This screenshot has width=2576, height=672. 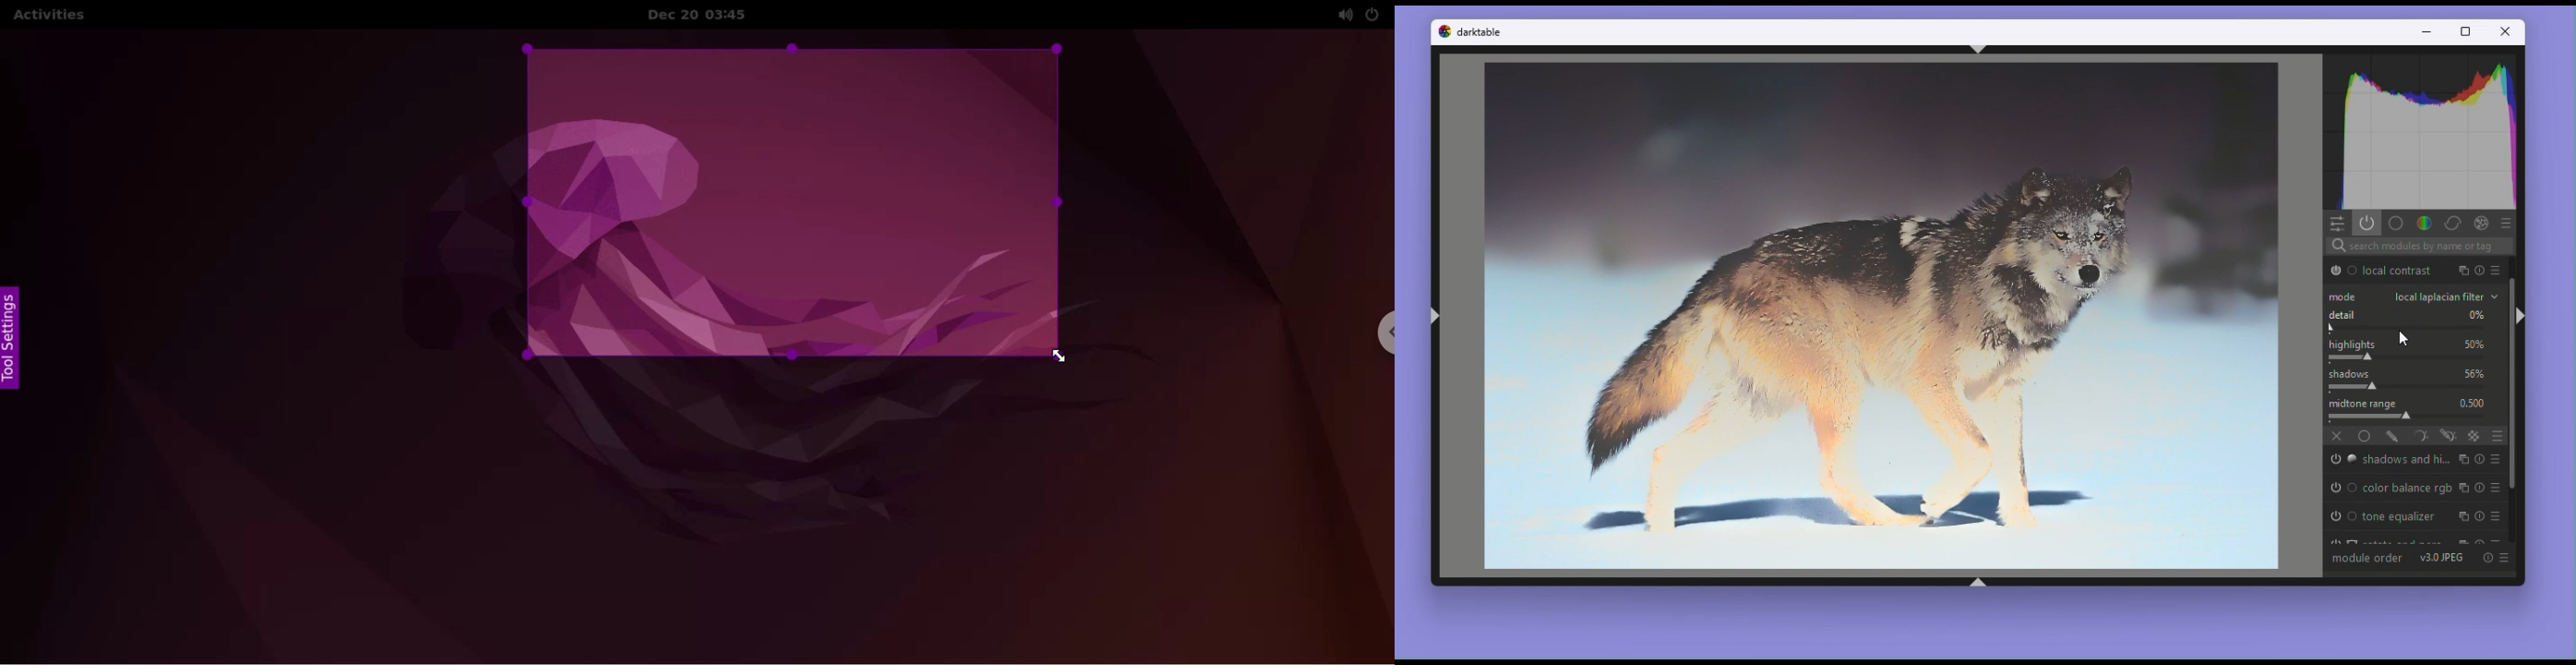 I want to click on tone equalizer, so click(x=2402, y=517).